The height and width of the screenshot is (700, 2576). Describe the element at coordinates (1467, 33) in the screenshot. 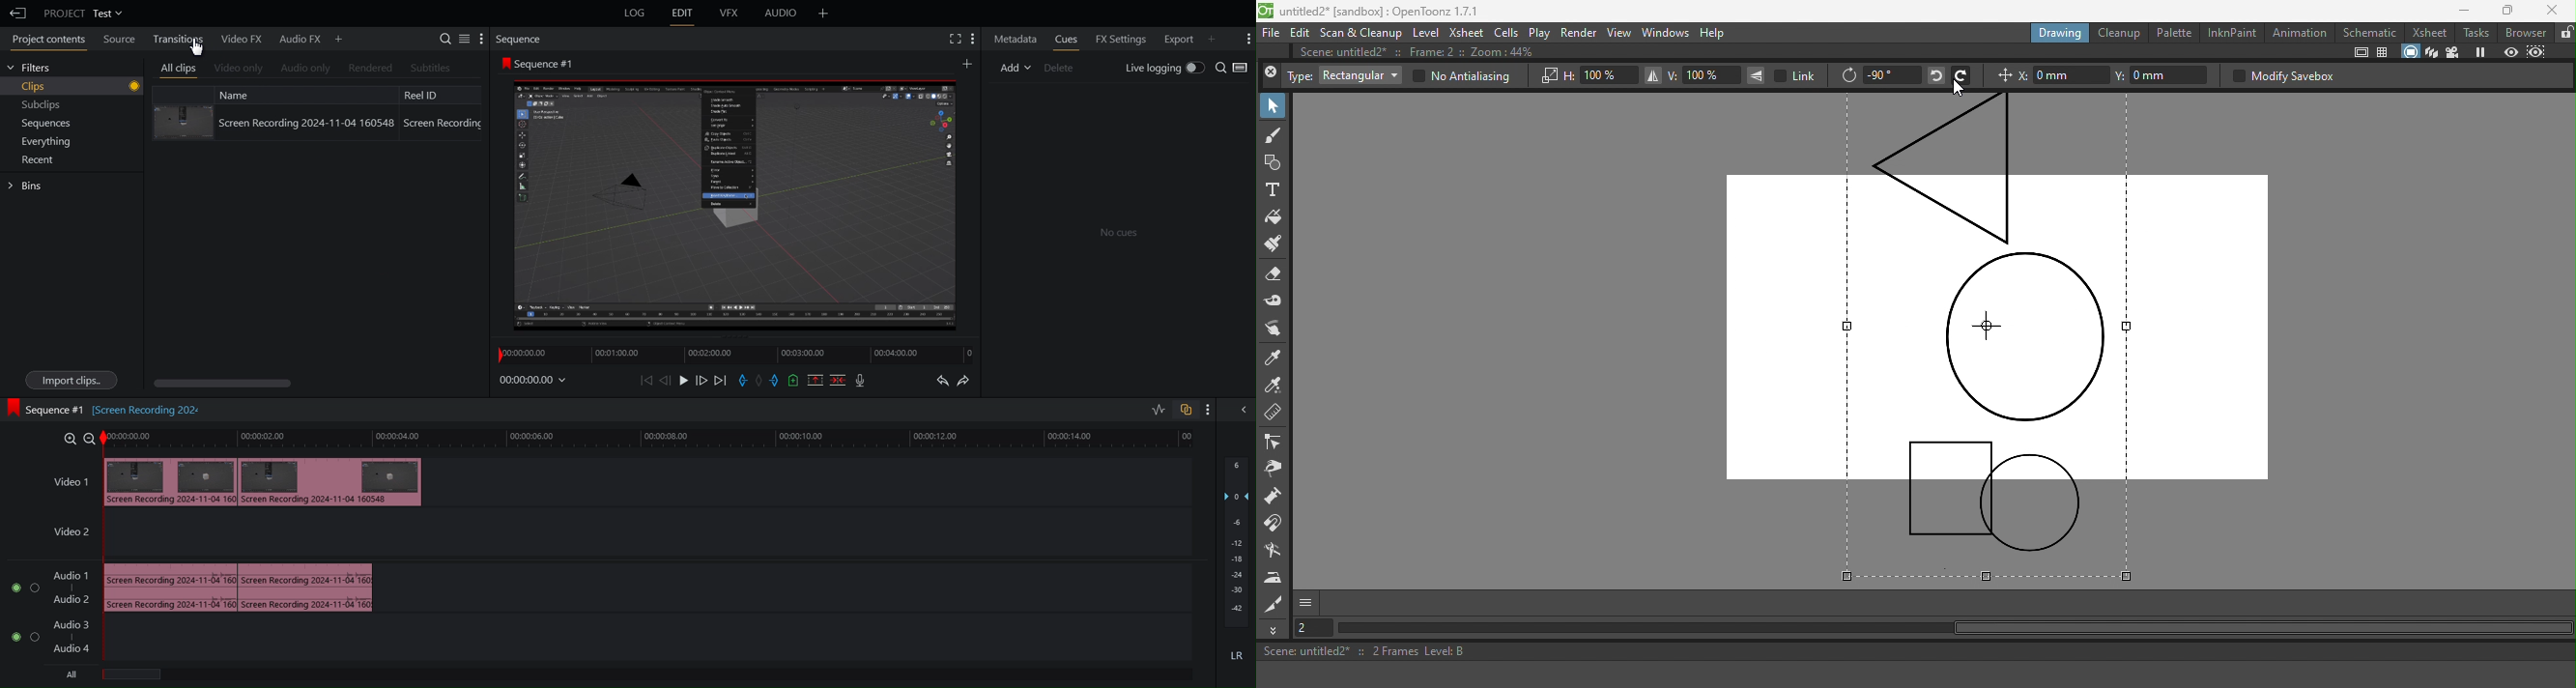

I see `Xsheet` at that location.